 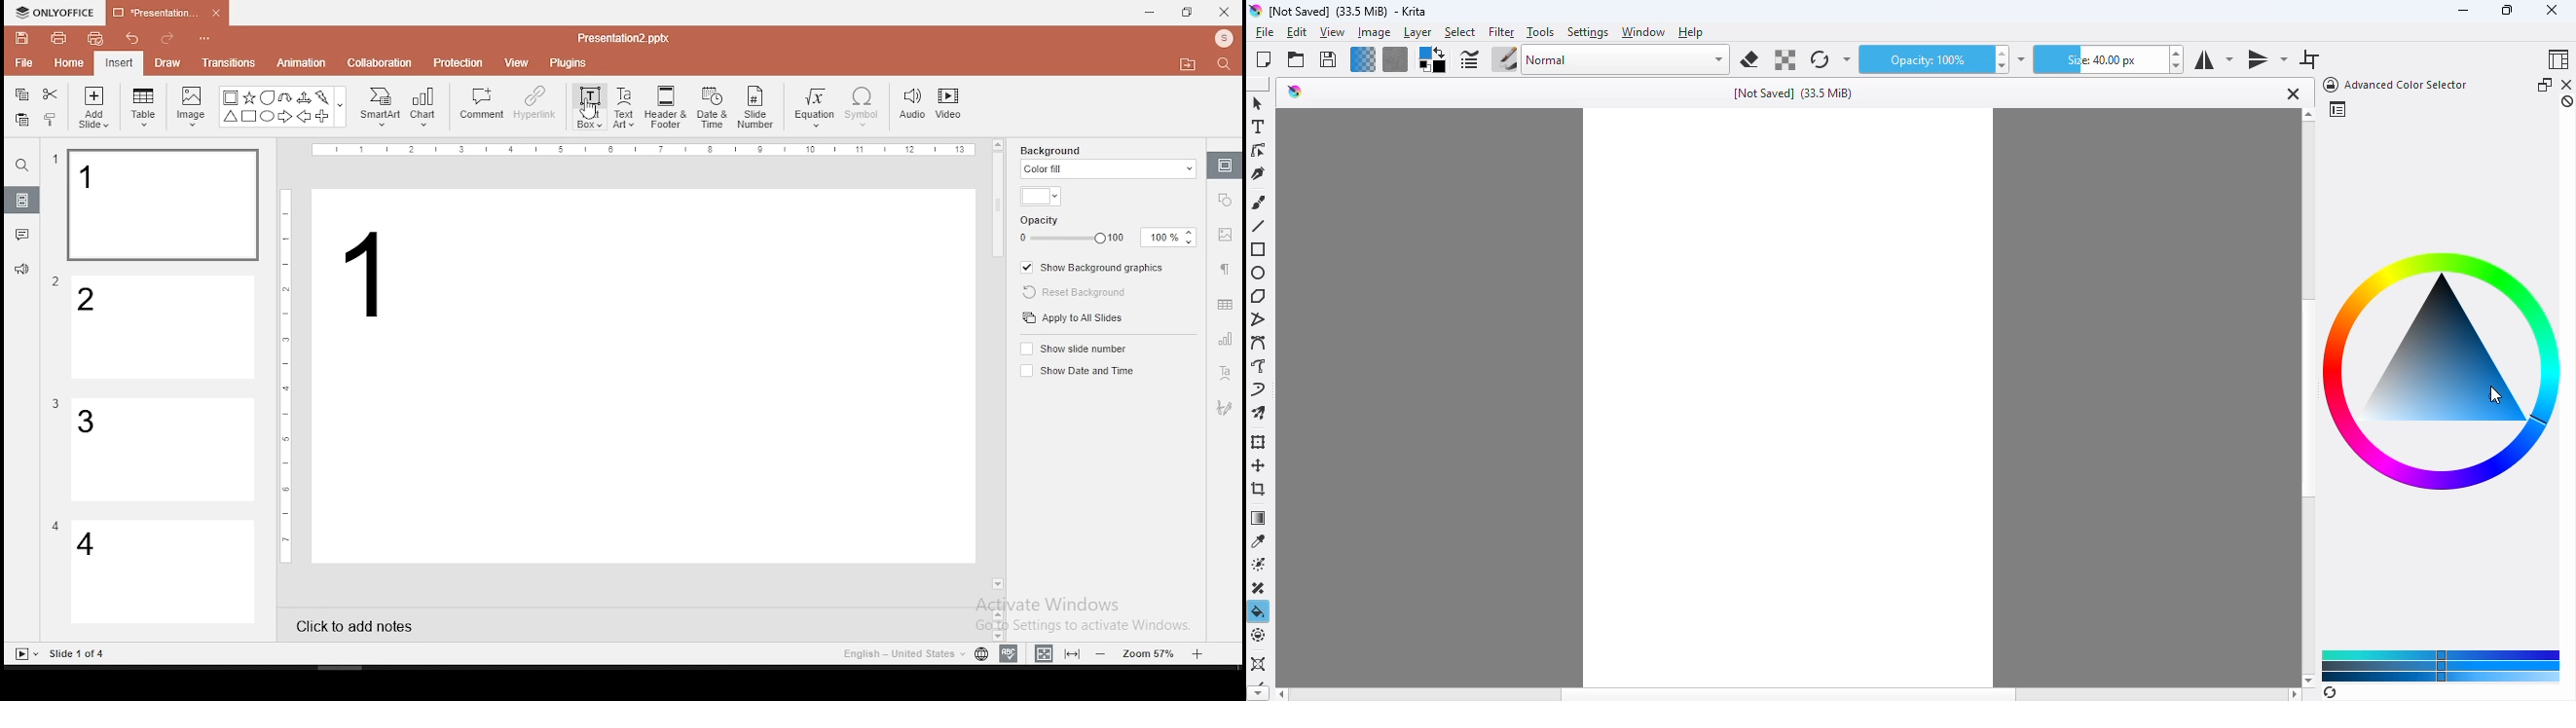 What do you see at coordinates (20, 120) in the screenshot?
I see `paste` at bounding box center [20, 120].